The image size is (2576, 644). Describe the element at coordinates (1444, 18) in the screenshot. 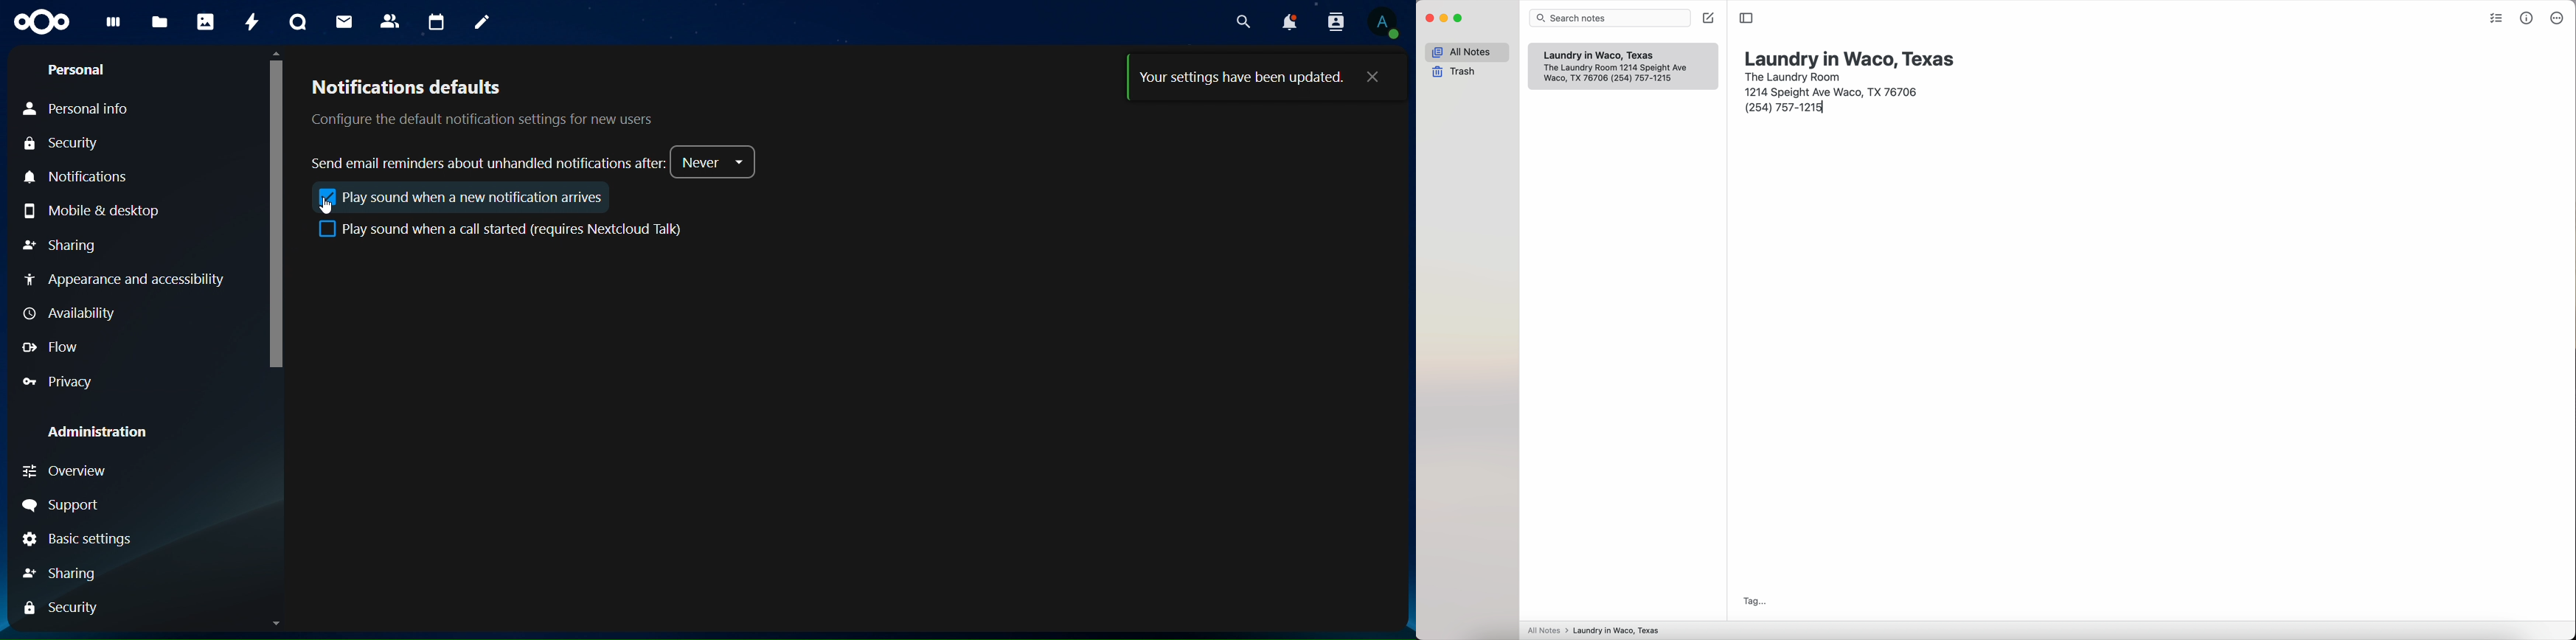

I see `minimize app` at that location.